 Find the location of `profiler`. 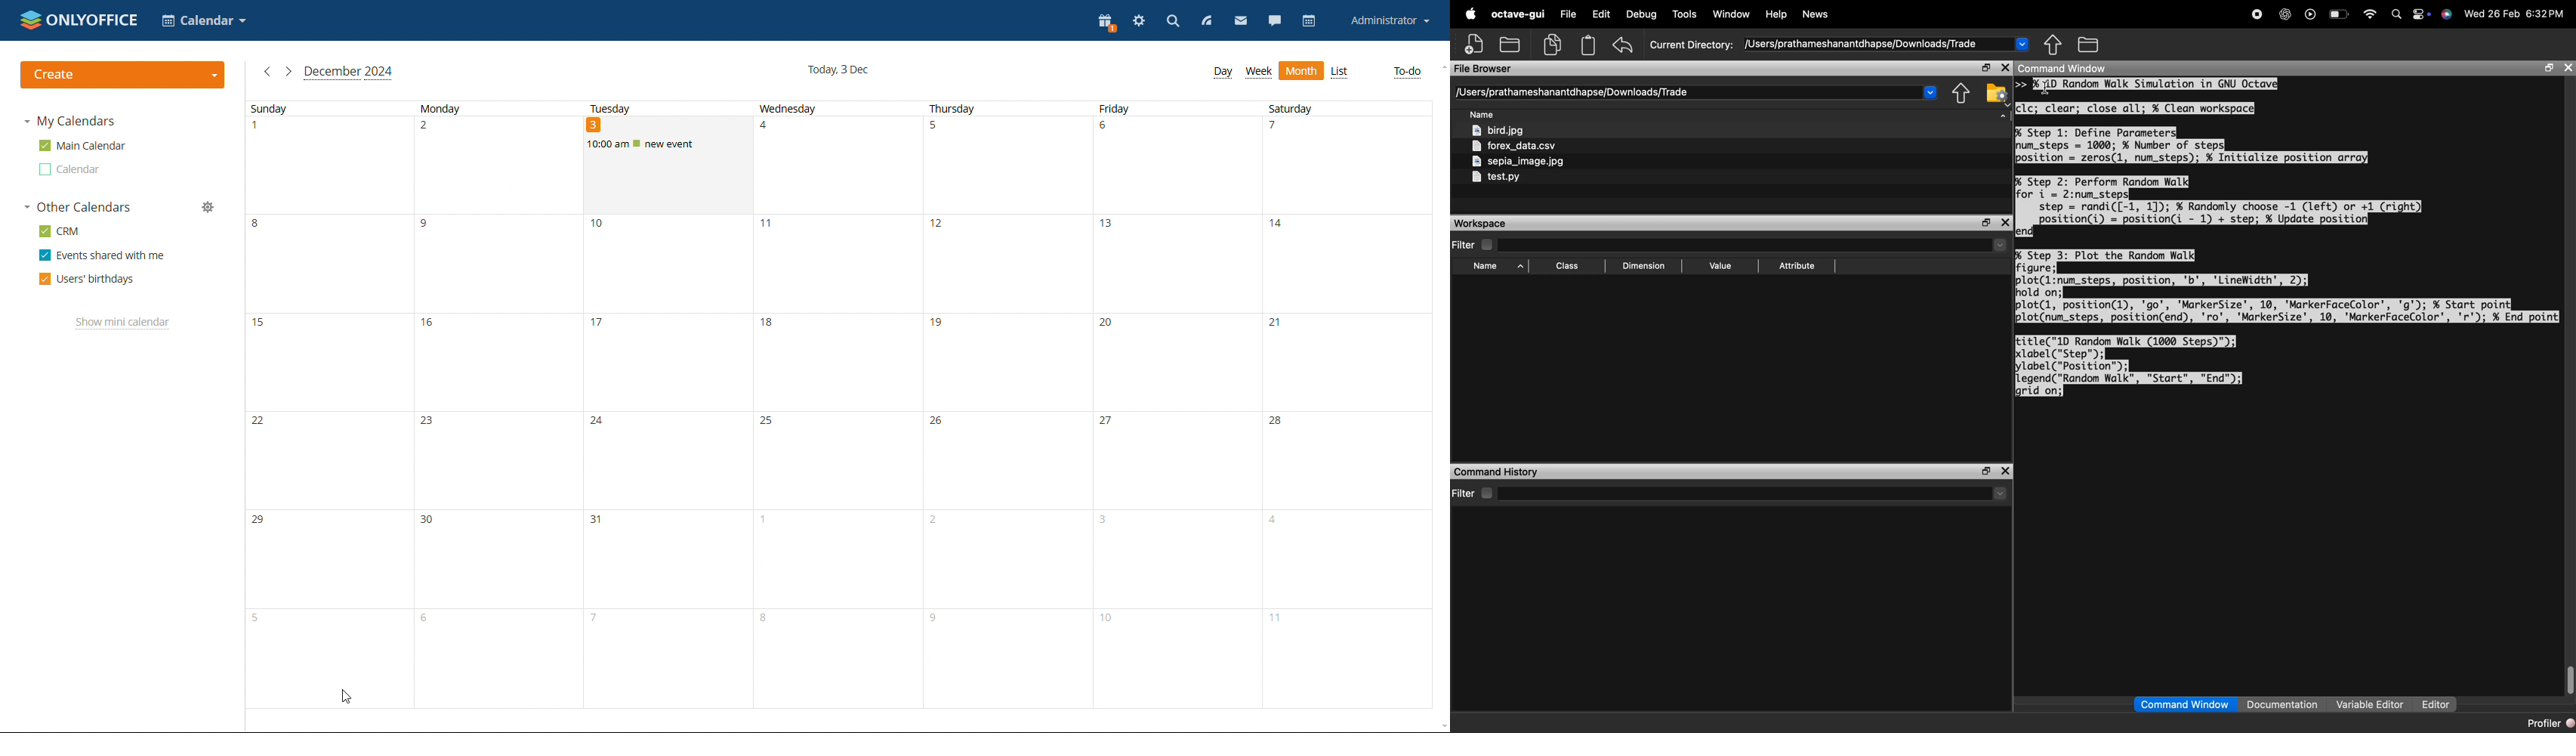

profiler is located at coordinates (2548, 723).